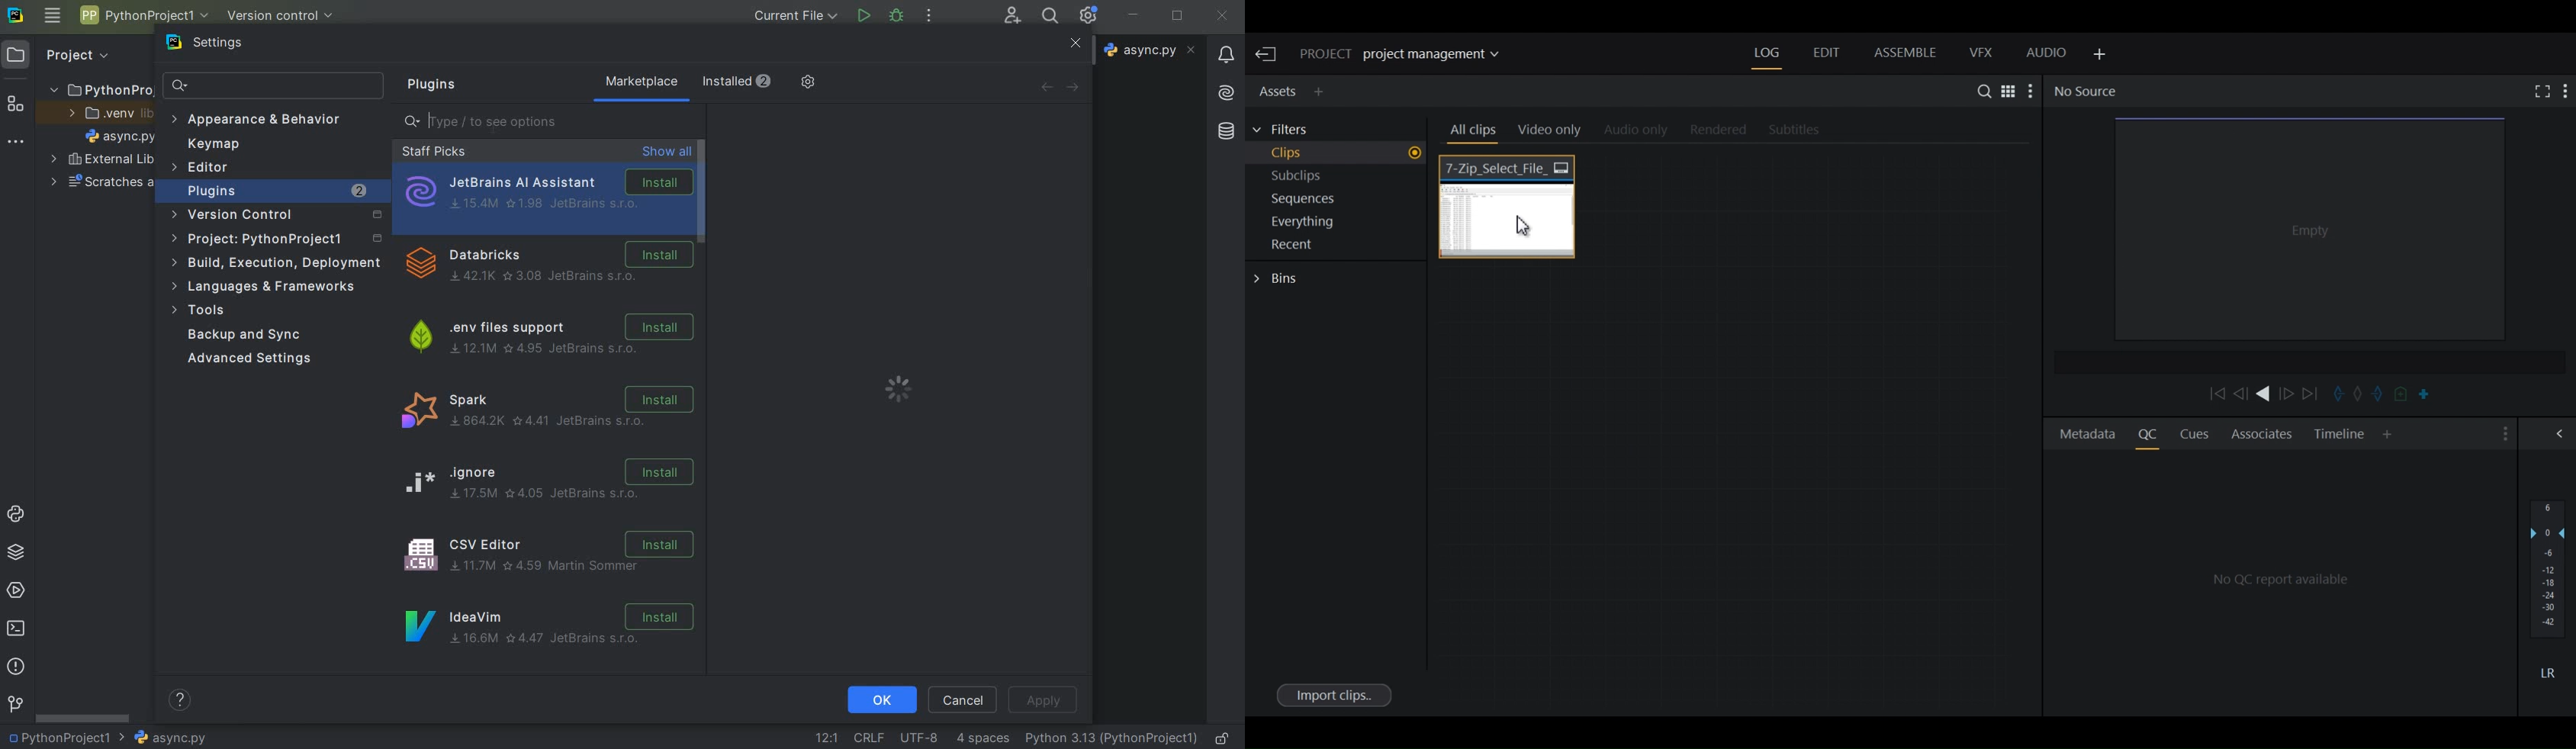  Describe the element at coordinates (1268, 55) in the screenshot. I see `Exit Current Project` at that location.